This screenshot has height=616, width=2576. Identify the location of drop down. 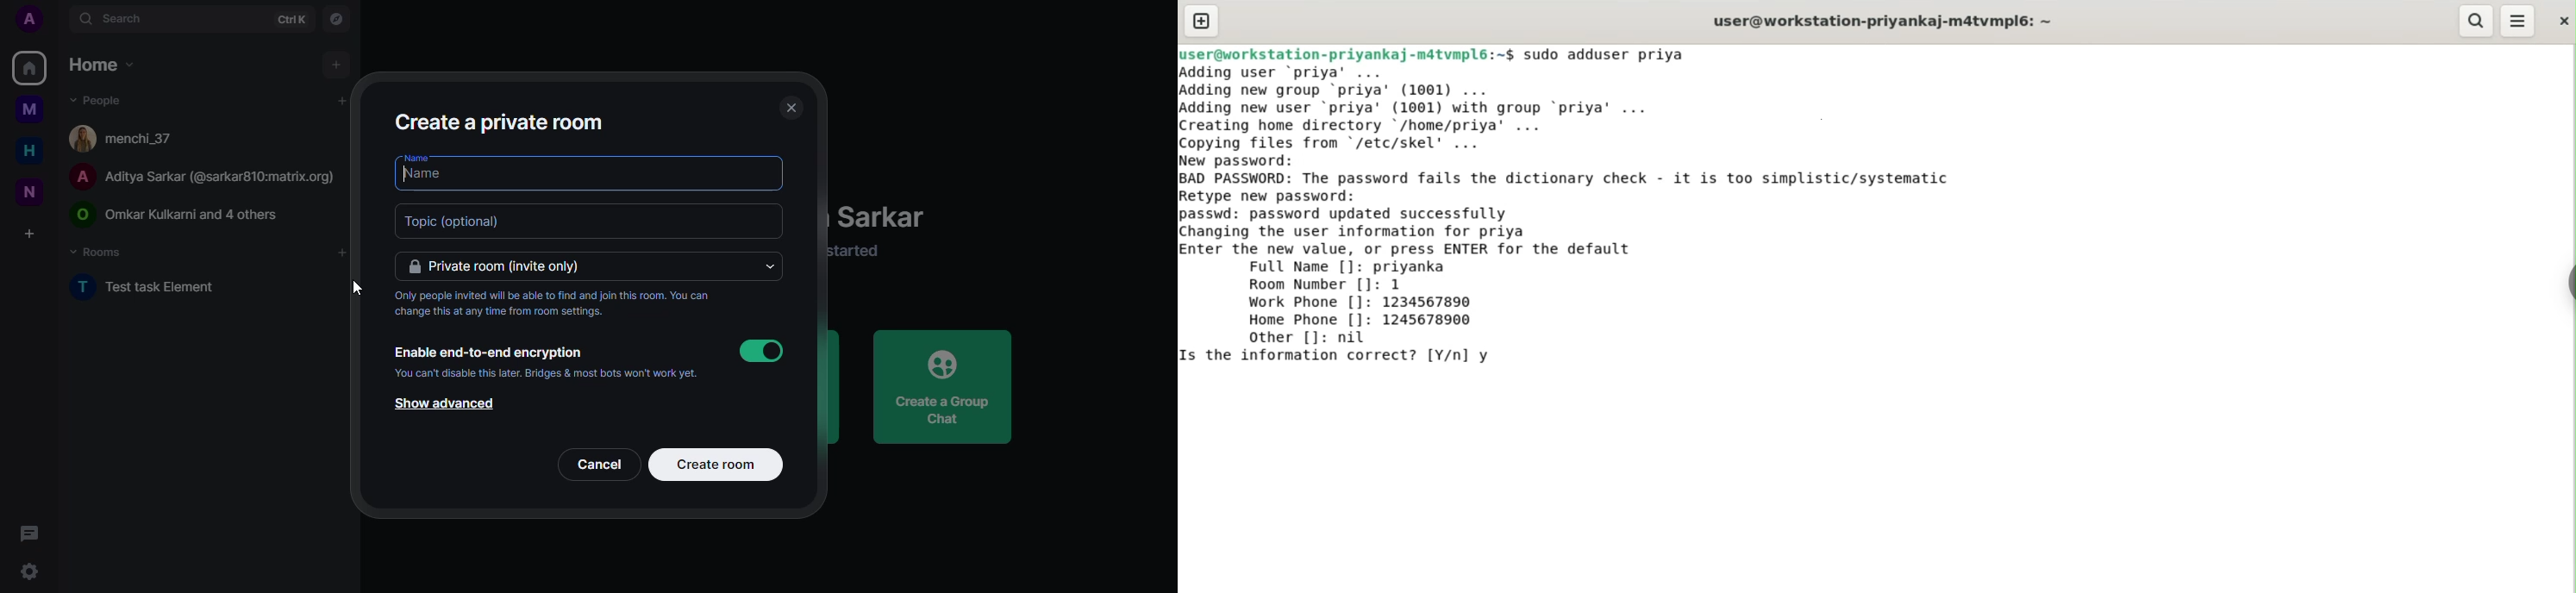
(770, 265).